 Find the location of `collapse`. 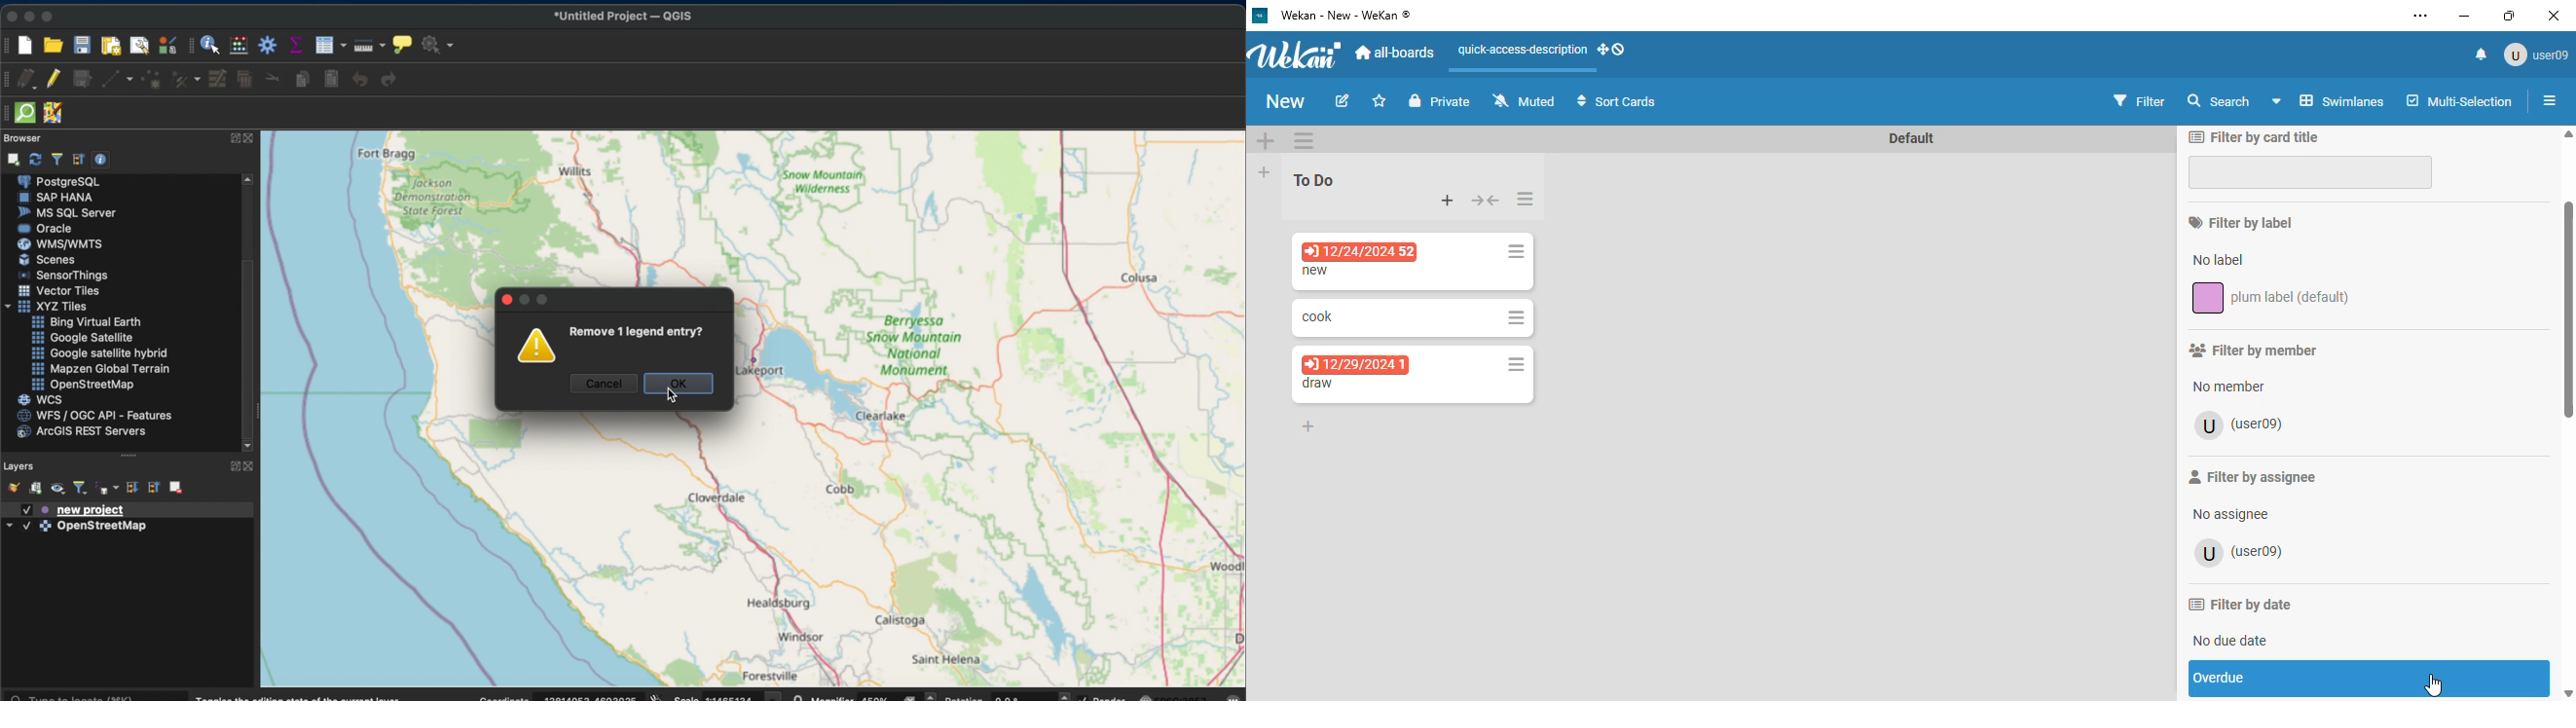

collapse is located at coordinates (1486, 201).